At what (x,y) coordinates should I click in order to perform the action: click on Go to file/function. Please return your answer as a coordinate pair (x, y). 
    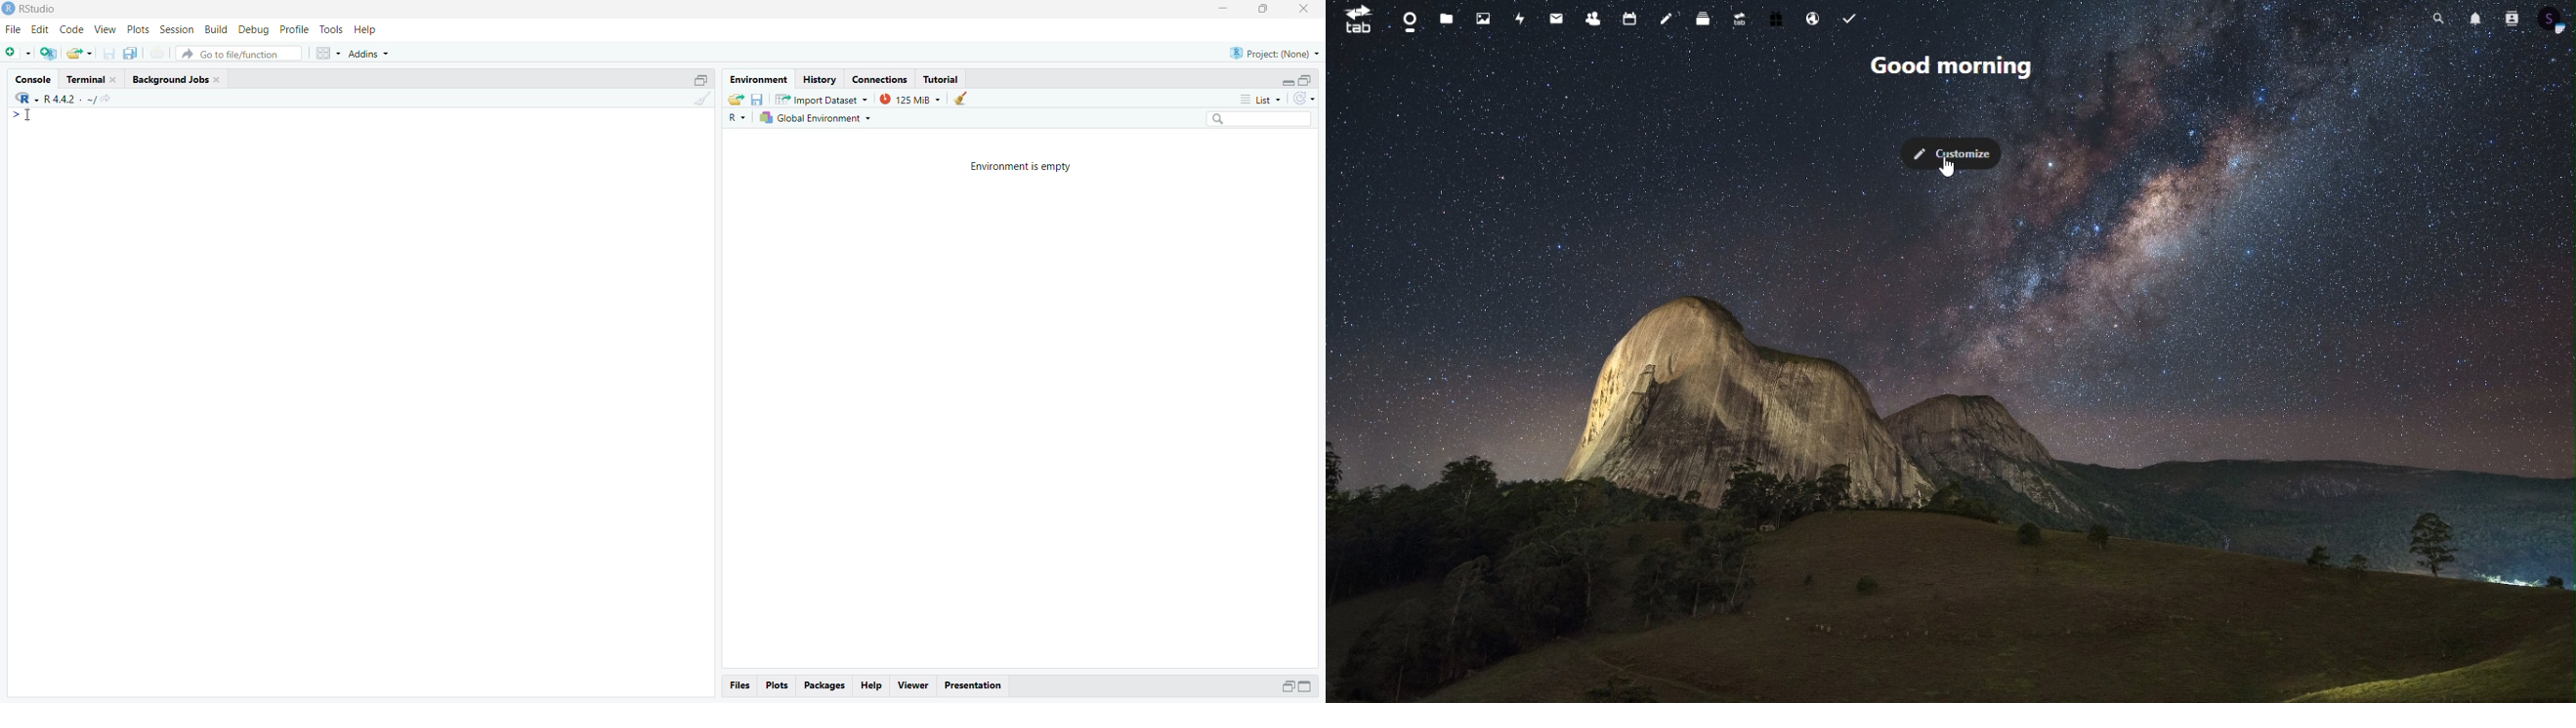
    Looking at the image, I should click on (238, 54).